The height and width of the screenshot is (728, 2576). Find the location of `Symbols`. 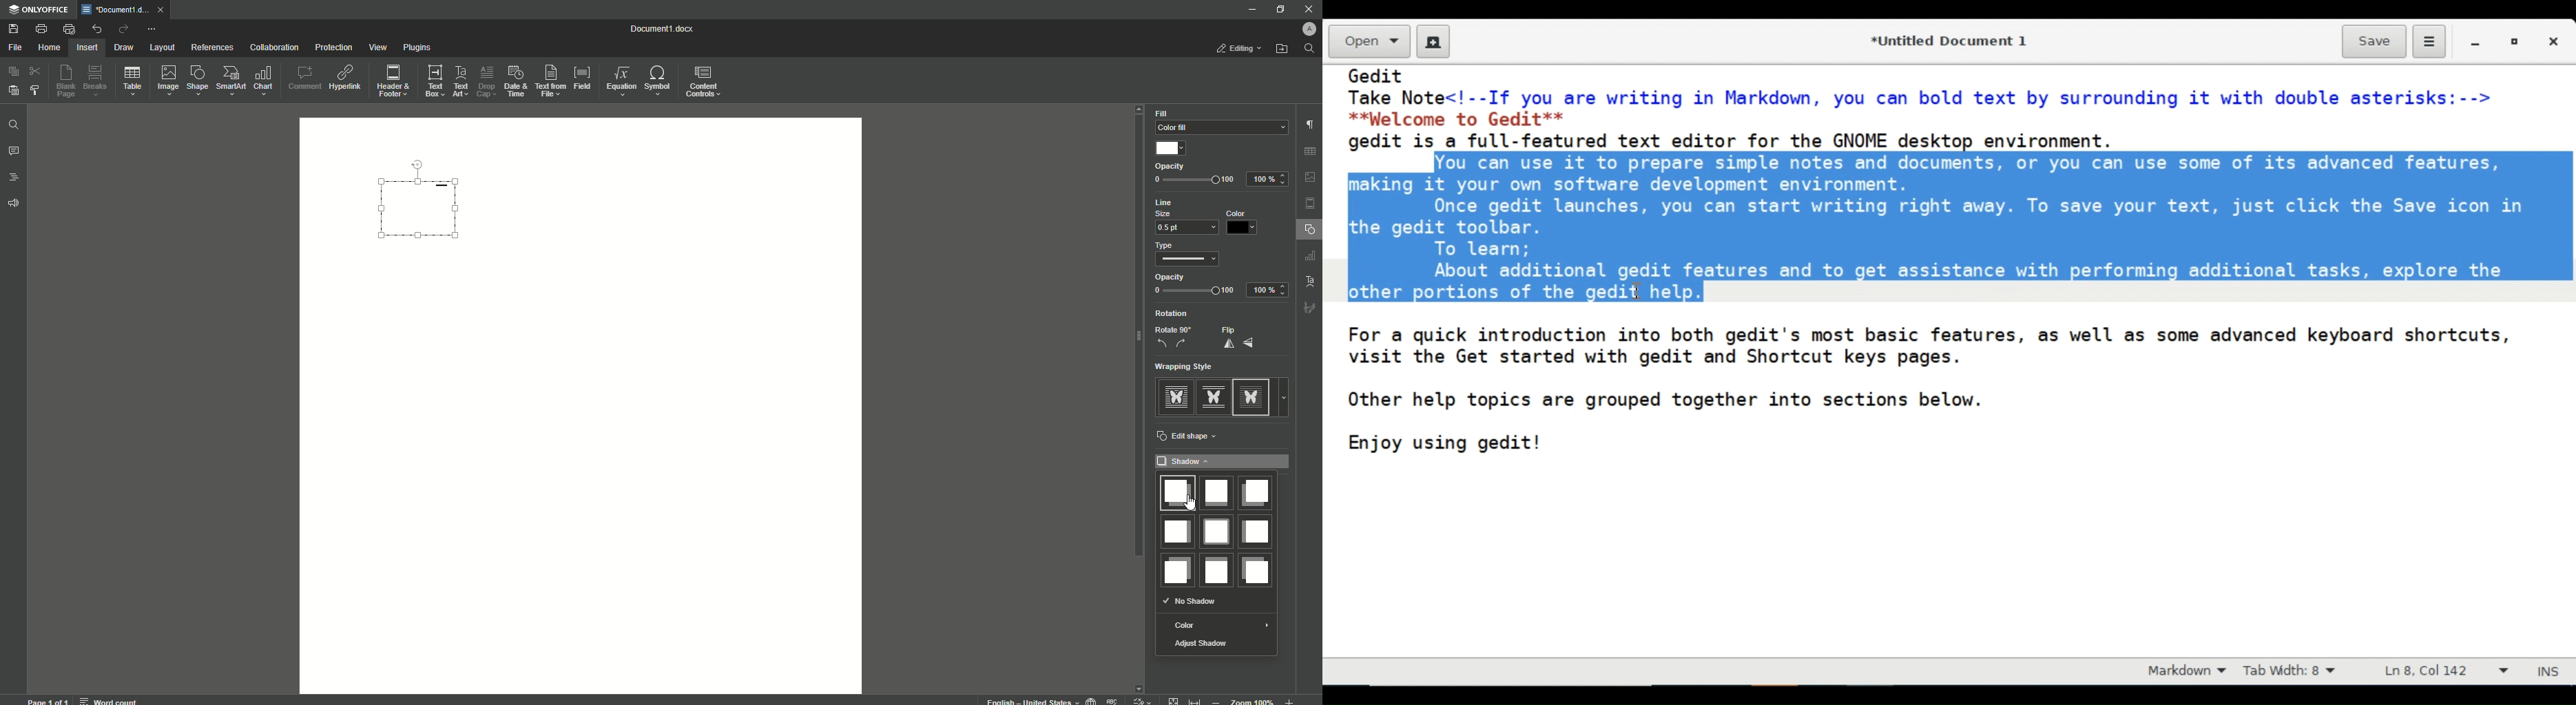

Symbols is located at coordinates (656, 81).